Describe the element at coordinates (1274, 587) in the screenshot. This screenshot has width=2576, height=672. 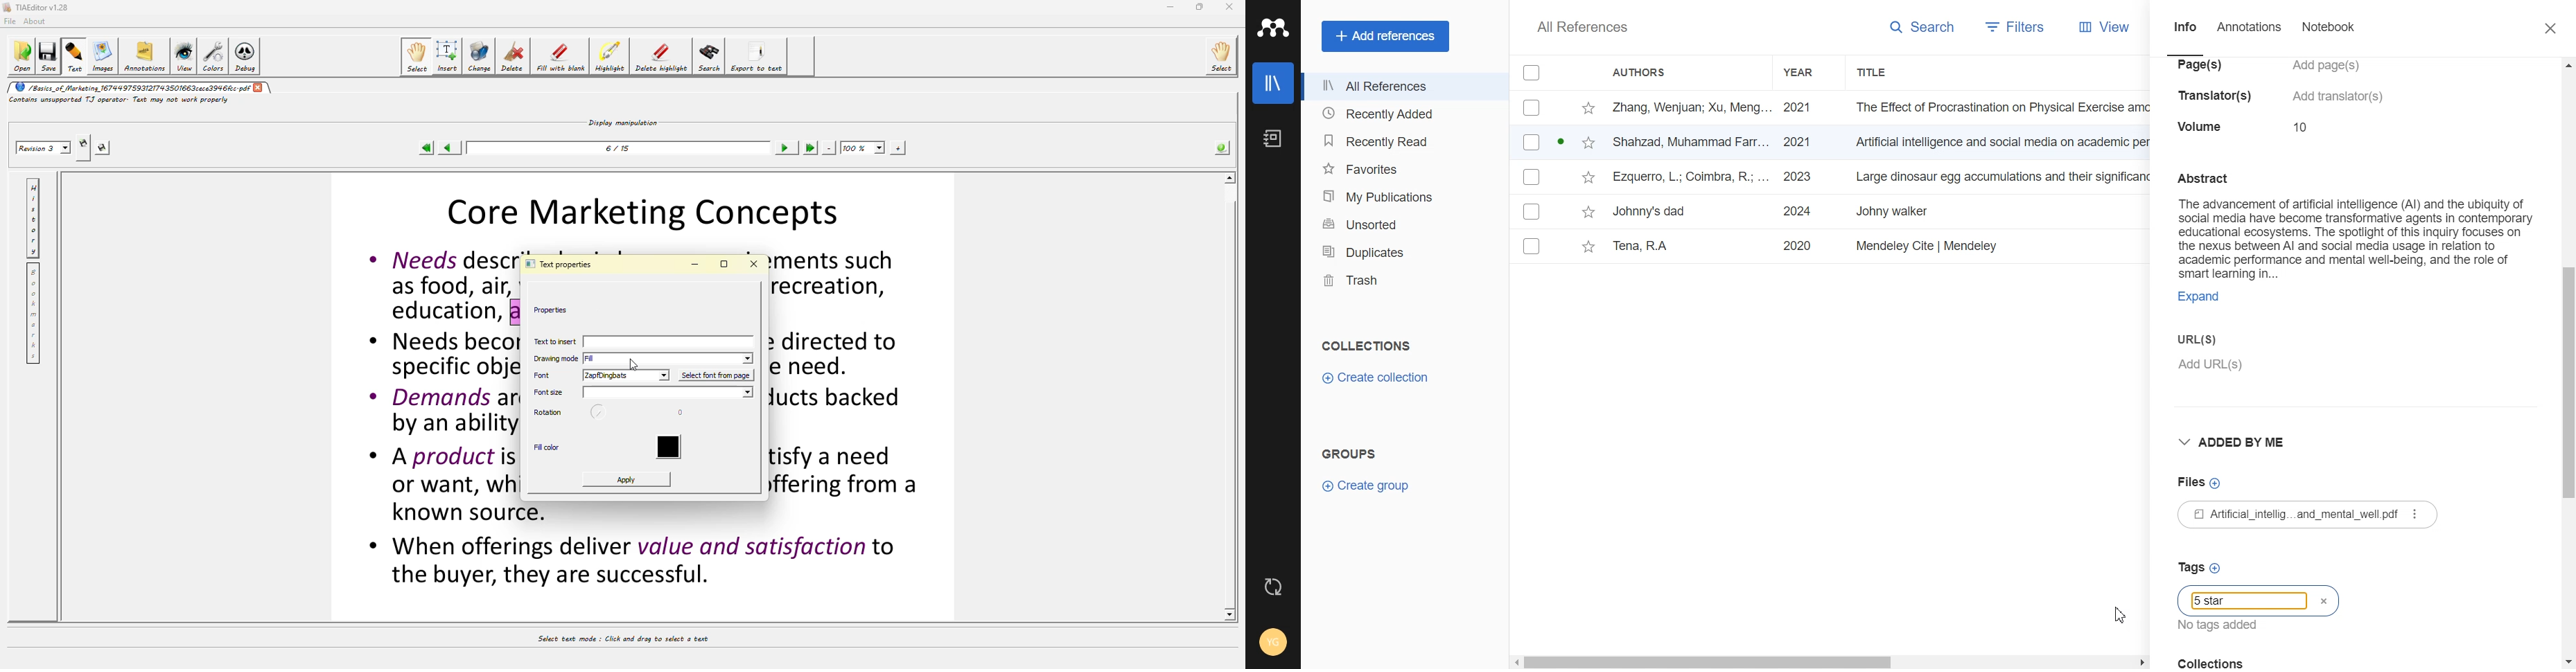
I see `Auto Sync` at that location.